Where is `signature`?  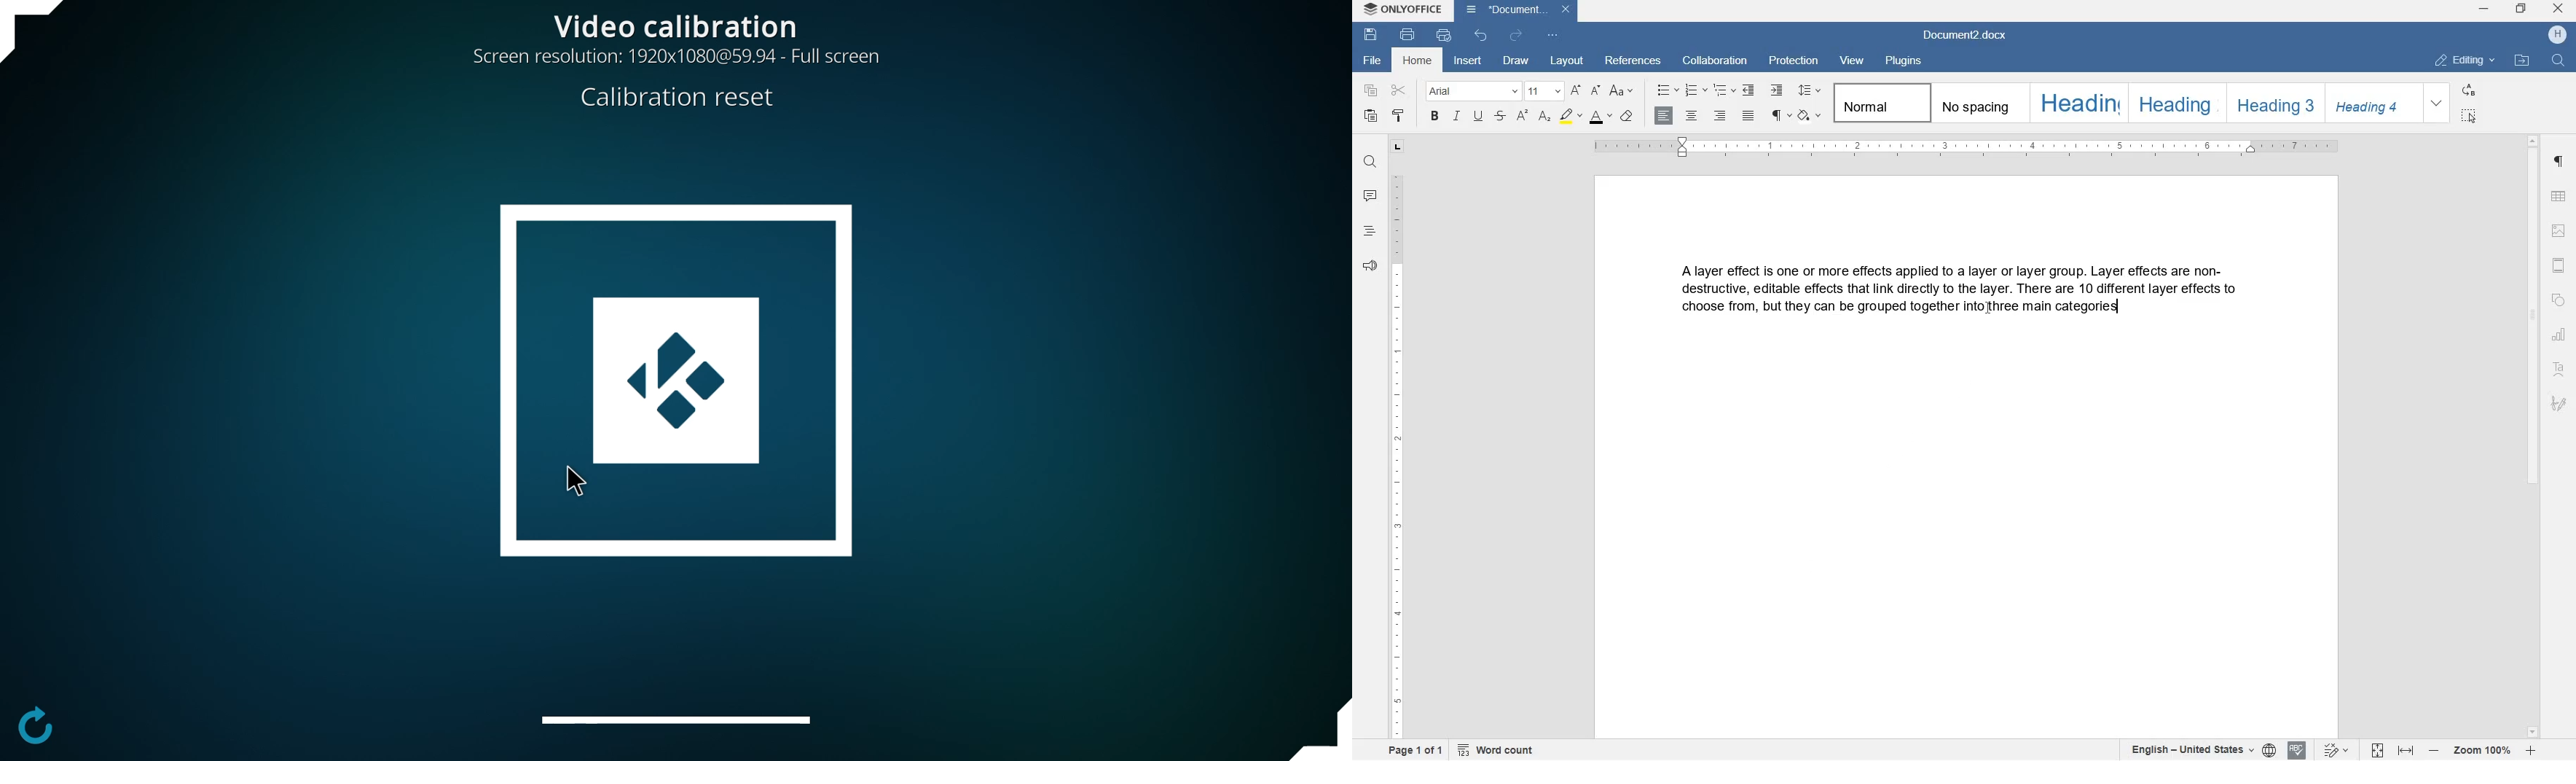
signature is located at coordinates (2559, 404).